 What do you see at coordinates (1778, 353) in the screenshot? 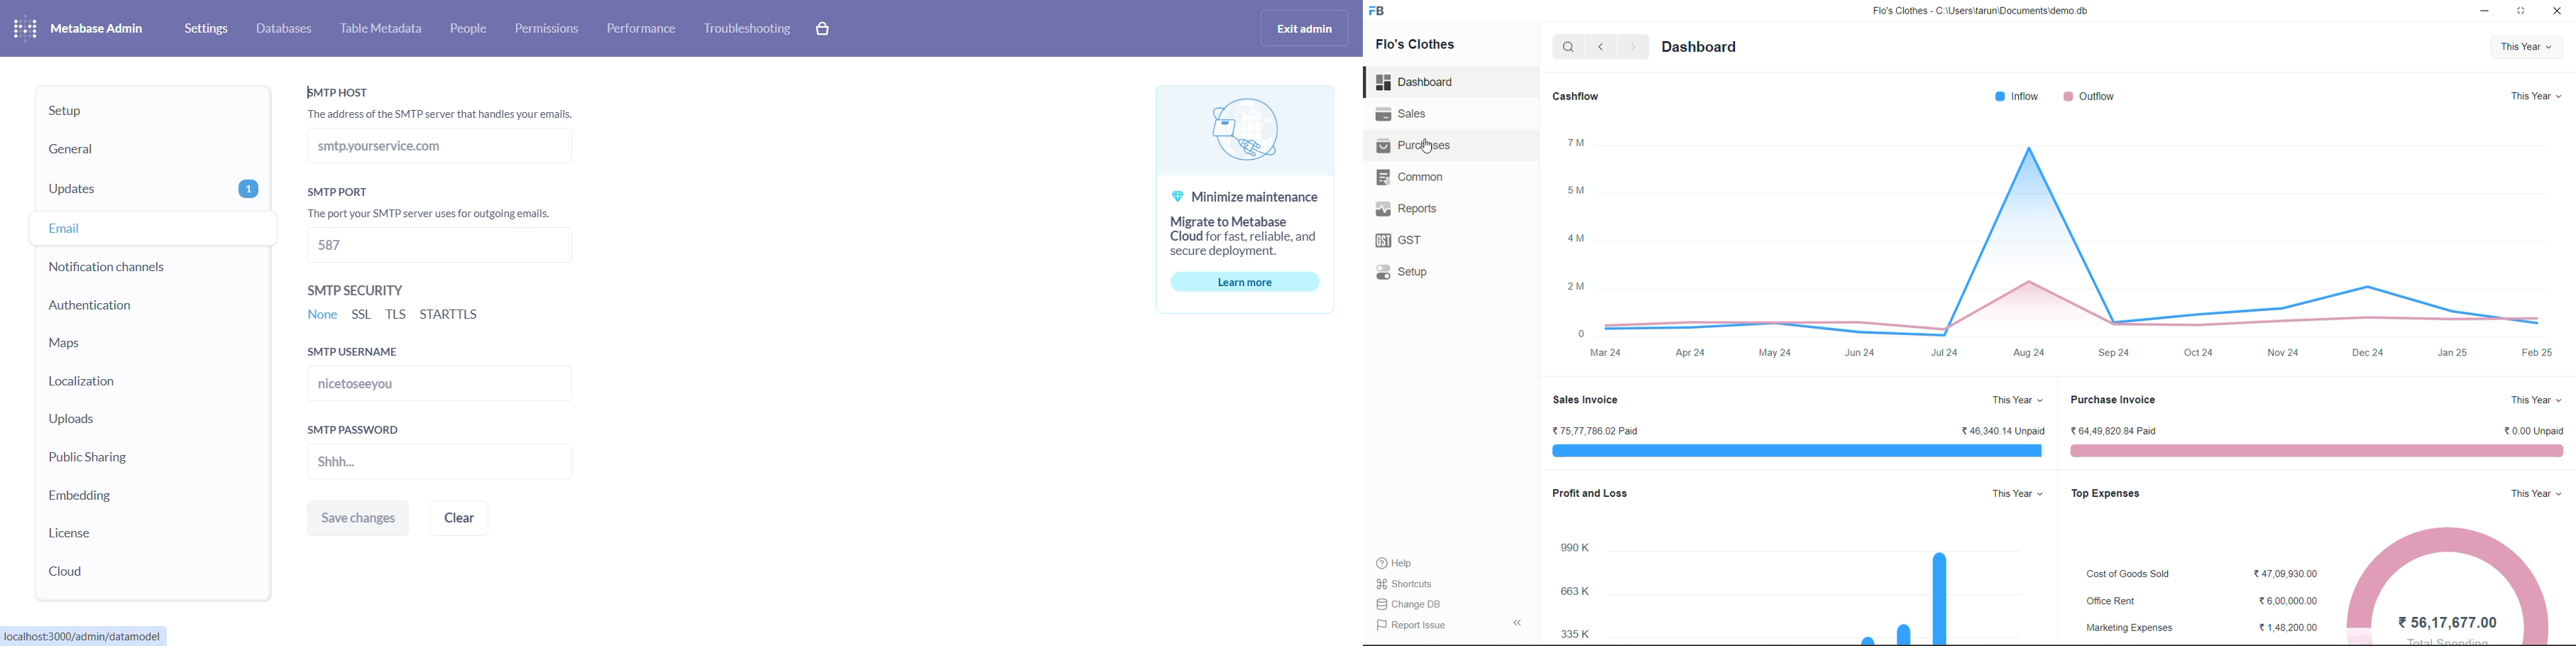
I see `May 24` at bounding box center [1778, 353].